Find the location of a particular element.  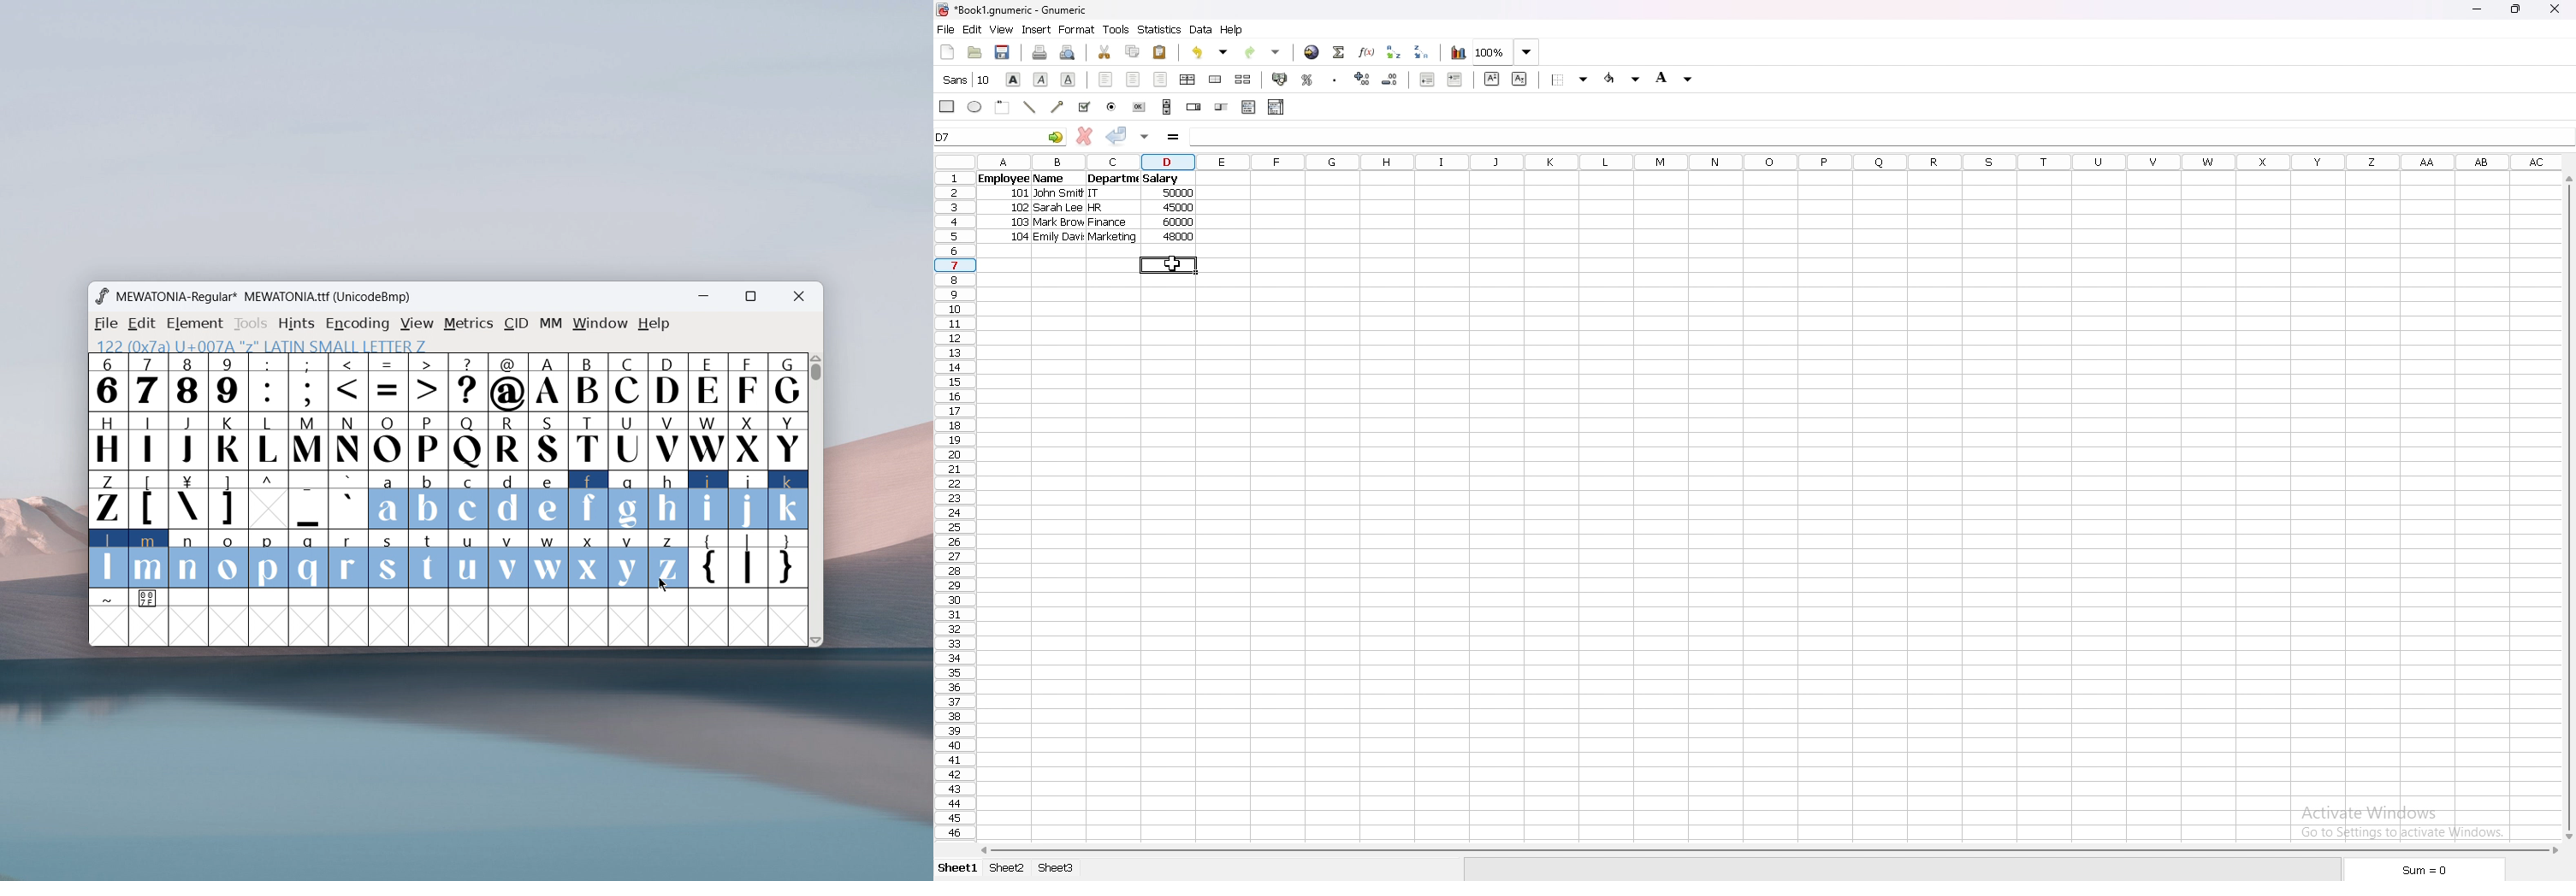

list is located at coordinates (1249, 106).